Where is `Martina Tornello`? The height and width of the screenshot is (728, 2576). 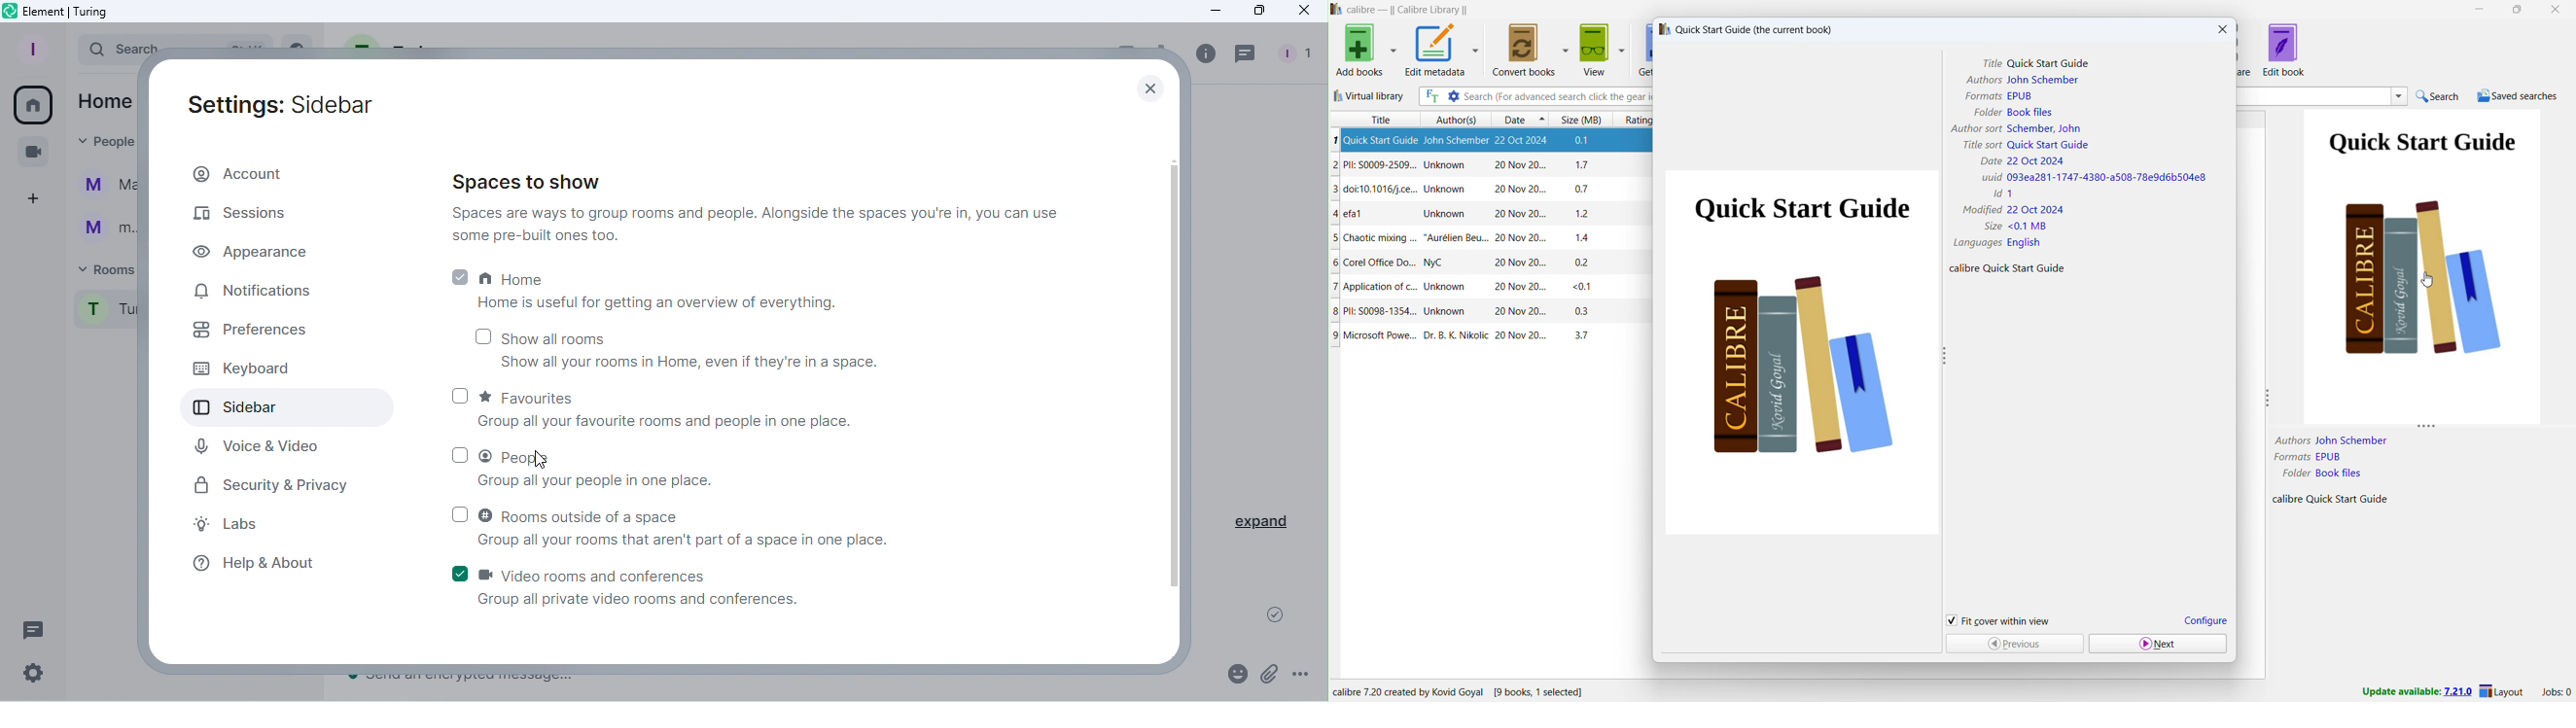 Martina Tornello is located at coordinates (106, 189).